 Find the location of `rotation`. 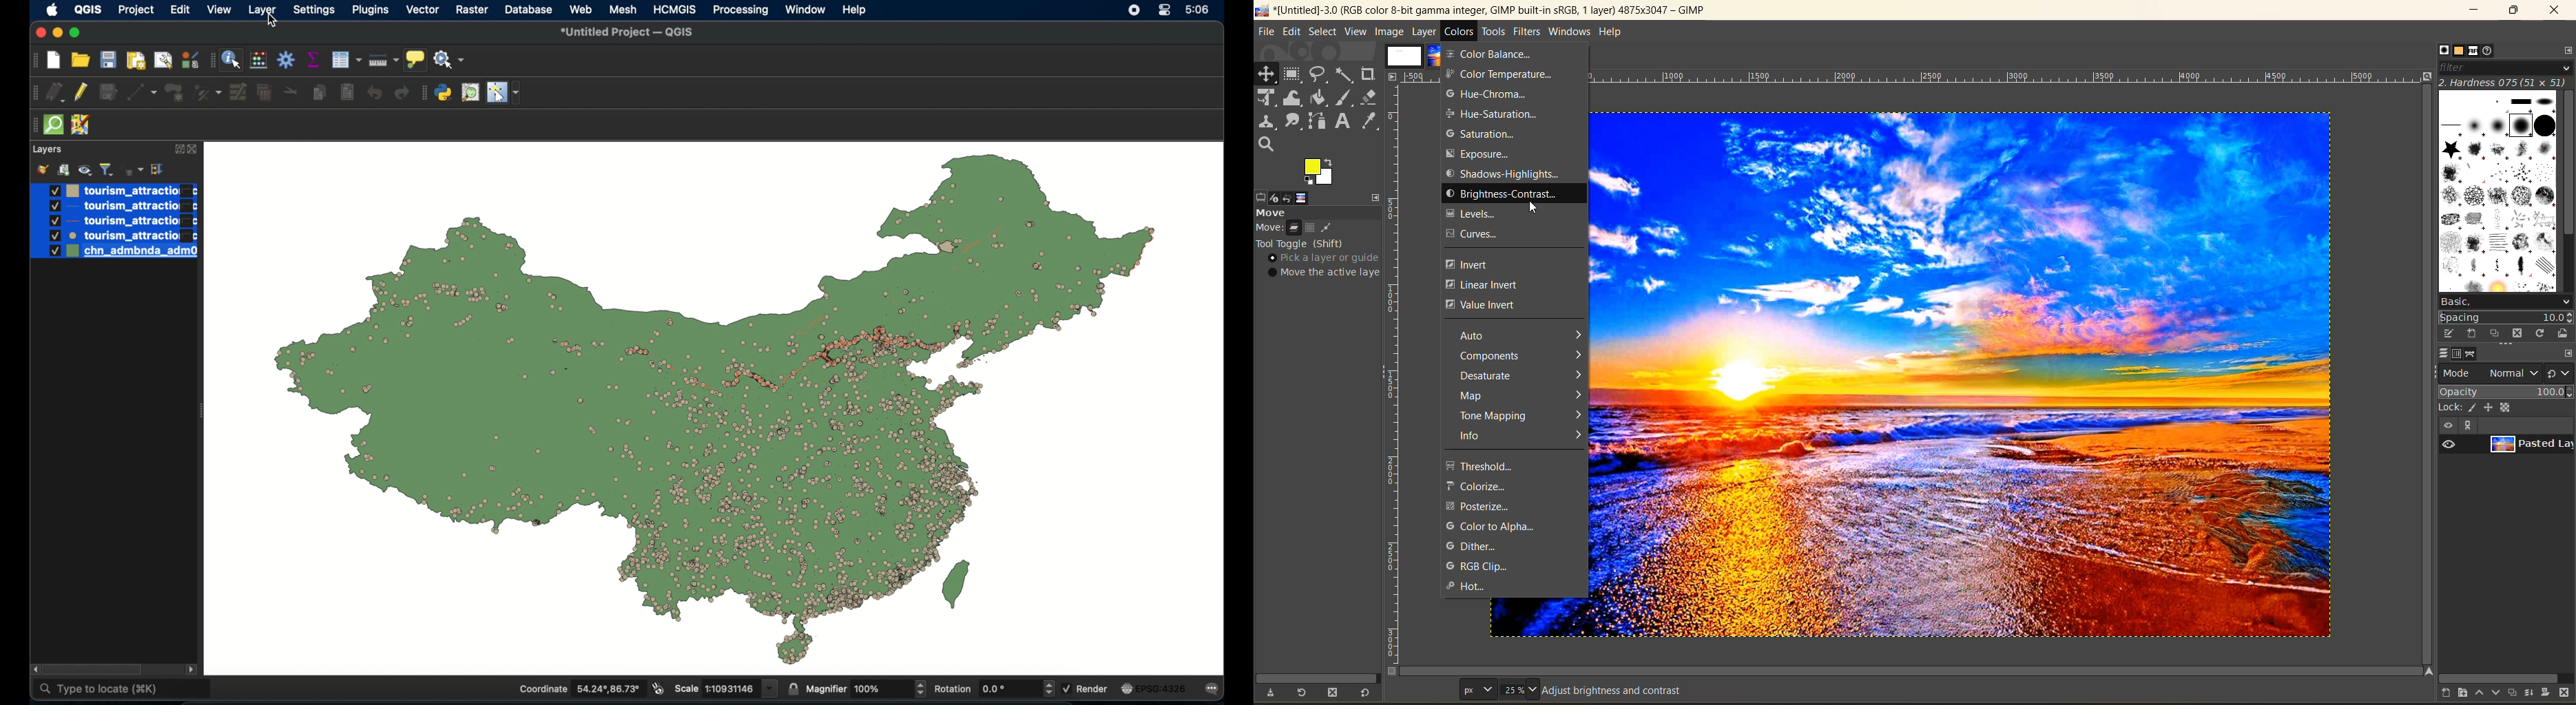

rotation is located at coordinates (993, 687).